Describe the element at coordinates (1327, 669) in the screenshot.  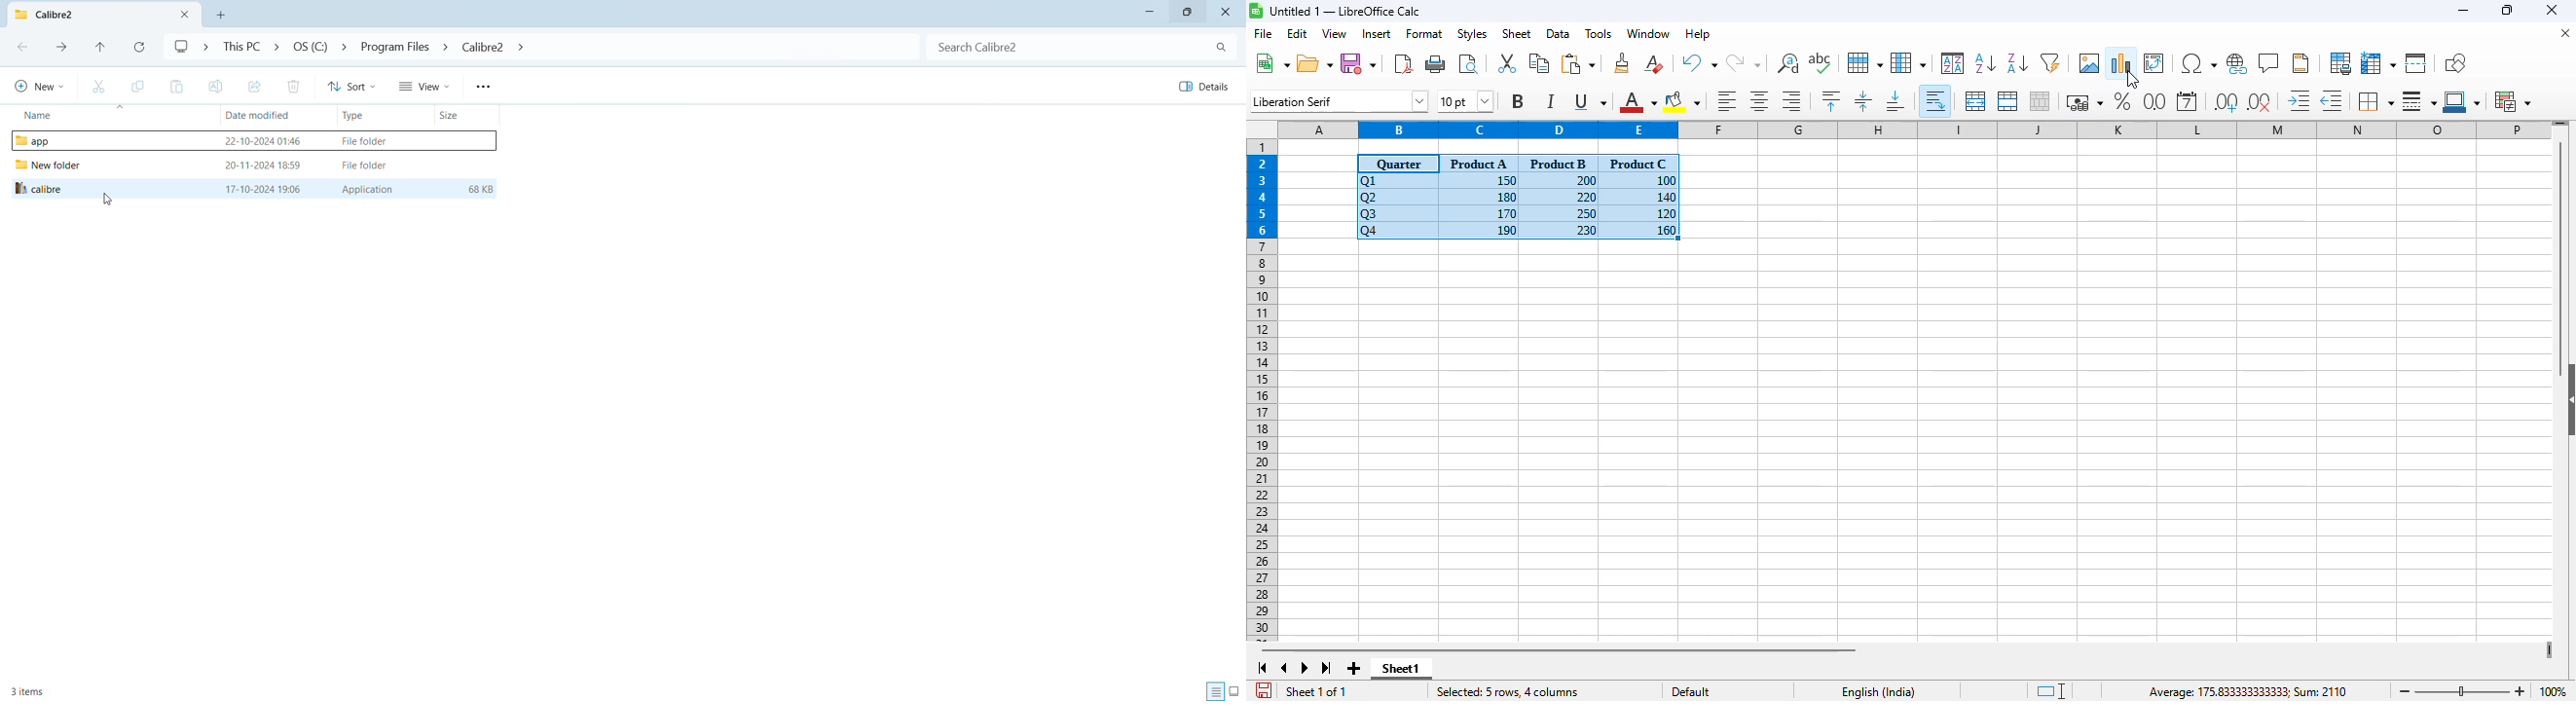
I see `scroll to last sheet` at that location.